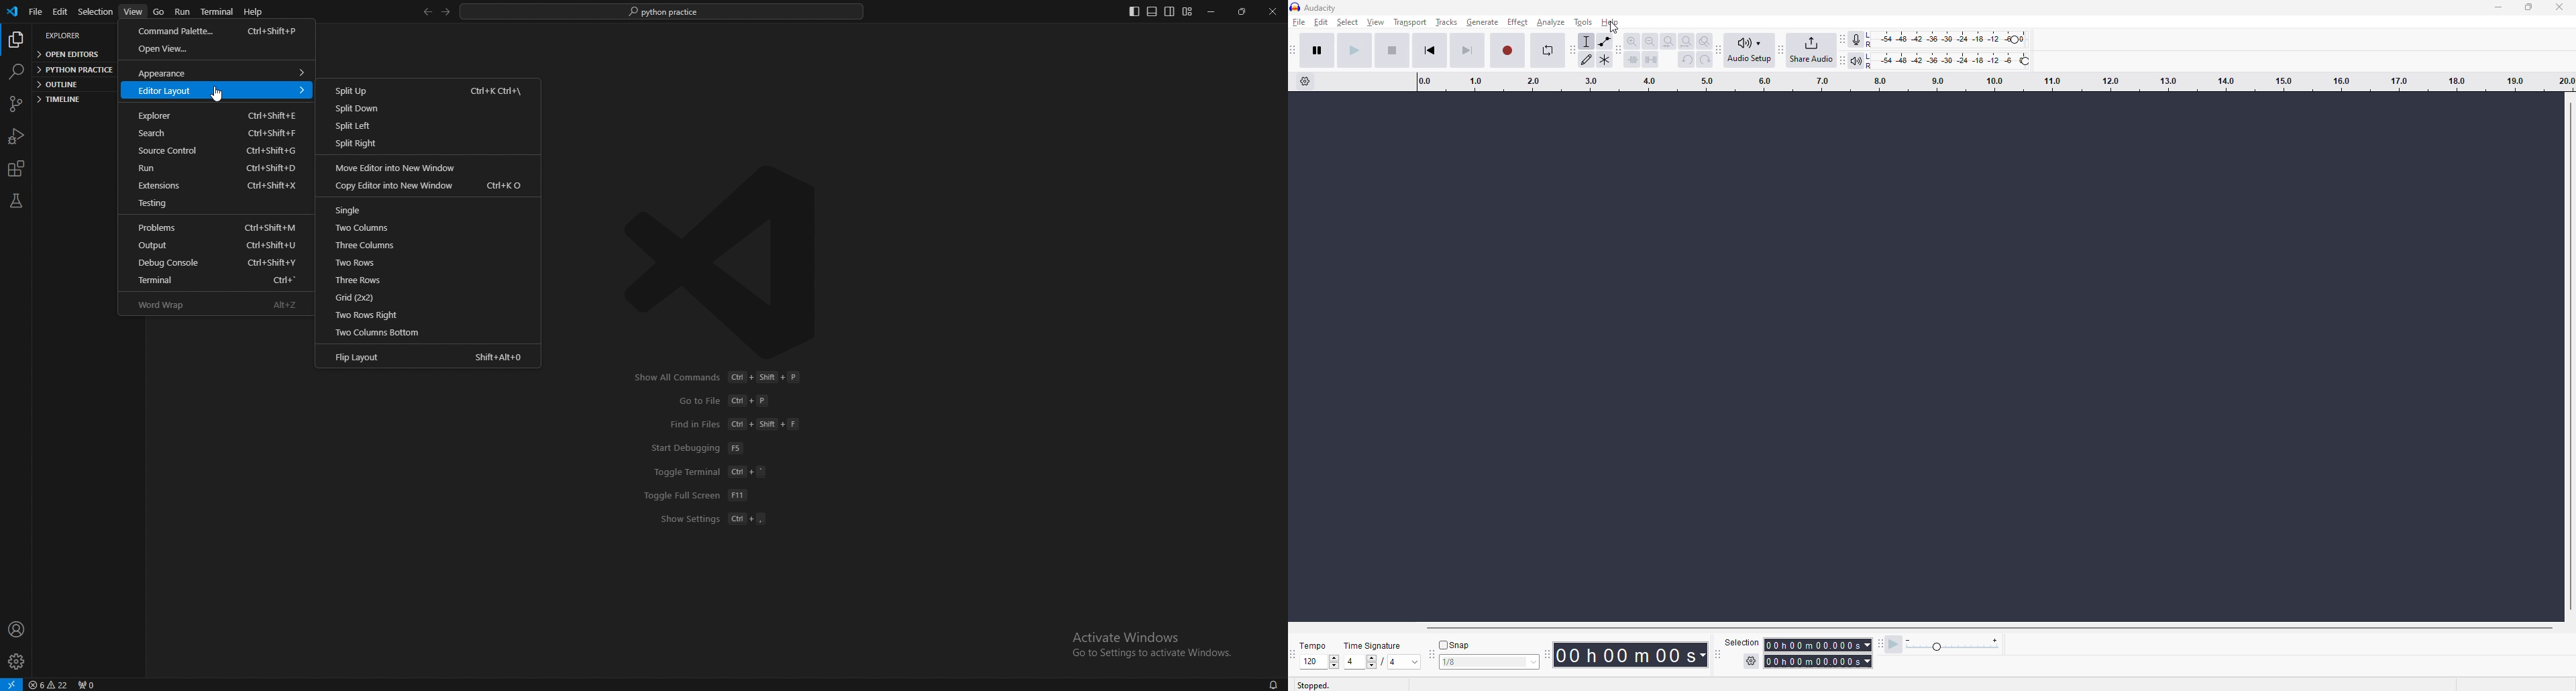 The width and height of the screenshot is (2576, 700). What do you see at coordinates (1810, 51) in the screenshot?
I see `share audio` at bounding box center [1810, 51].